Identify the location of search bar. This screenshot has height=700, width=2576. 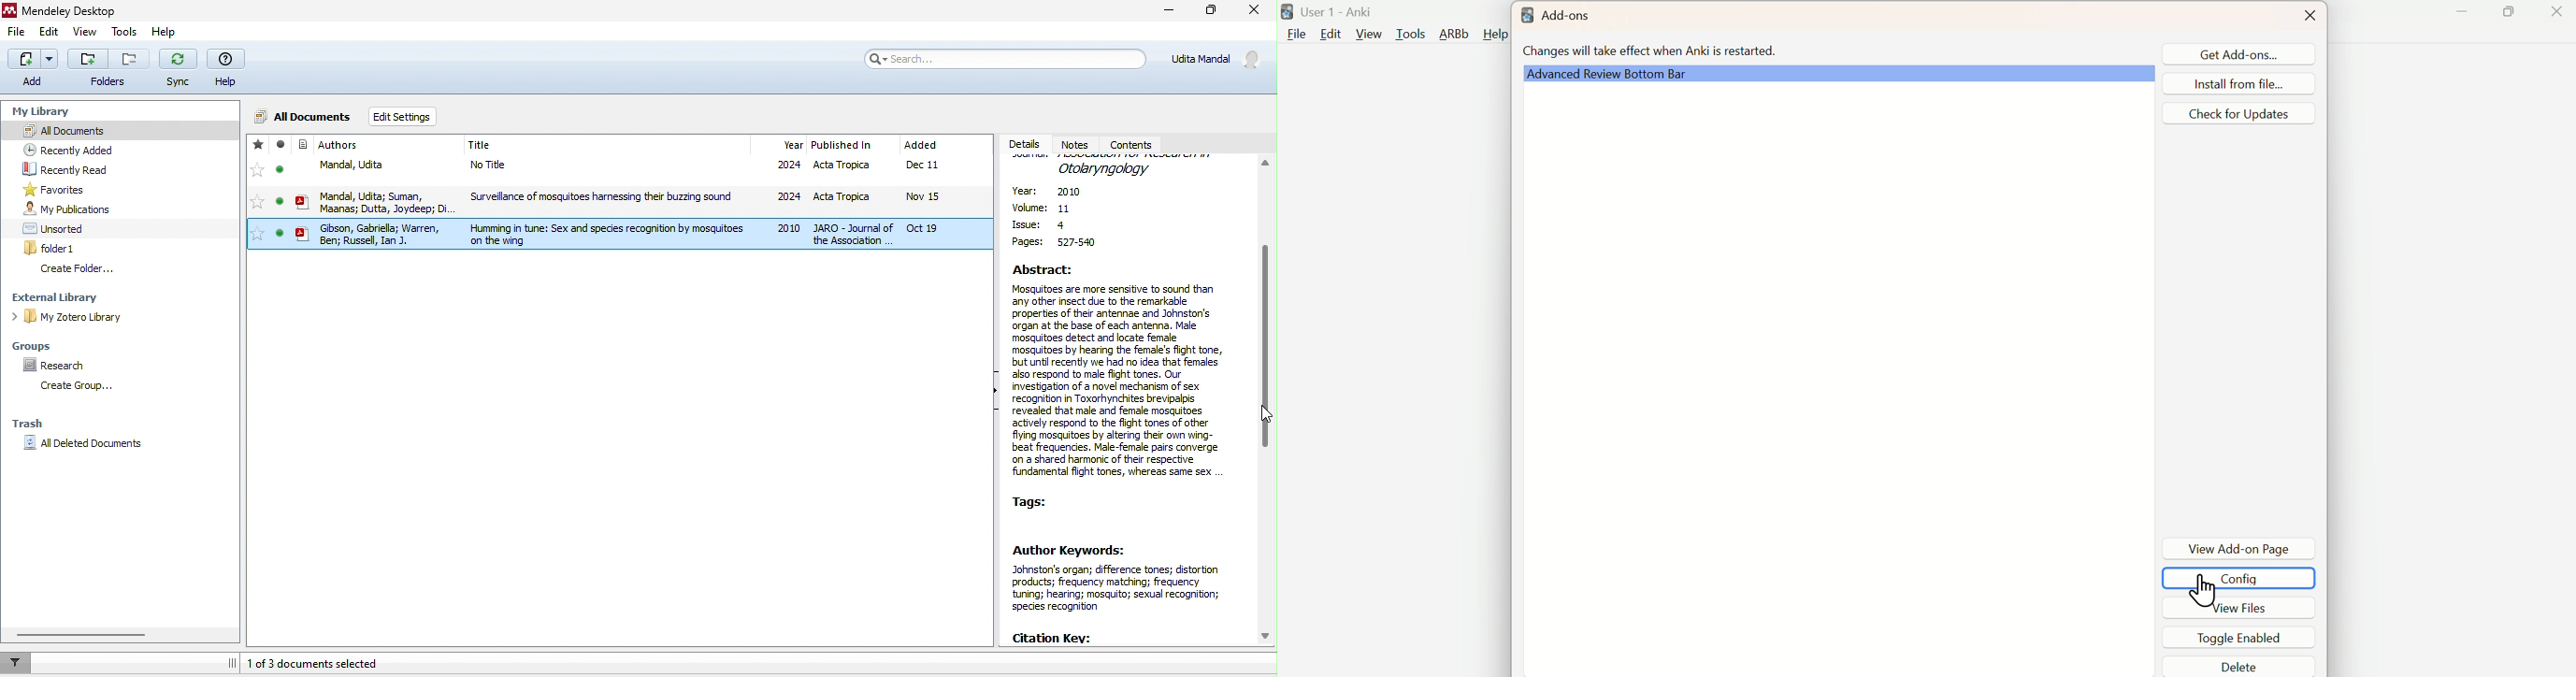
(1006, 58).